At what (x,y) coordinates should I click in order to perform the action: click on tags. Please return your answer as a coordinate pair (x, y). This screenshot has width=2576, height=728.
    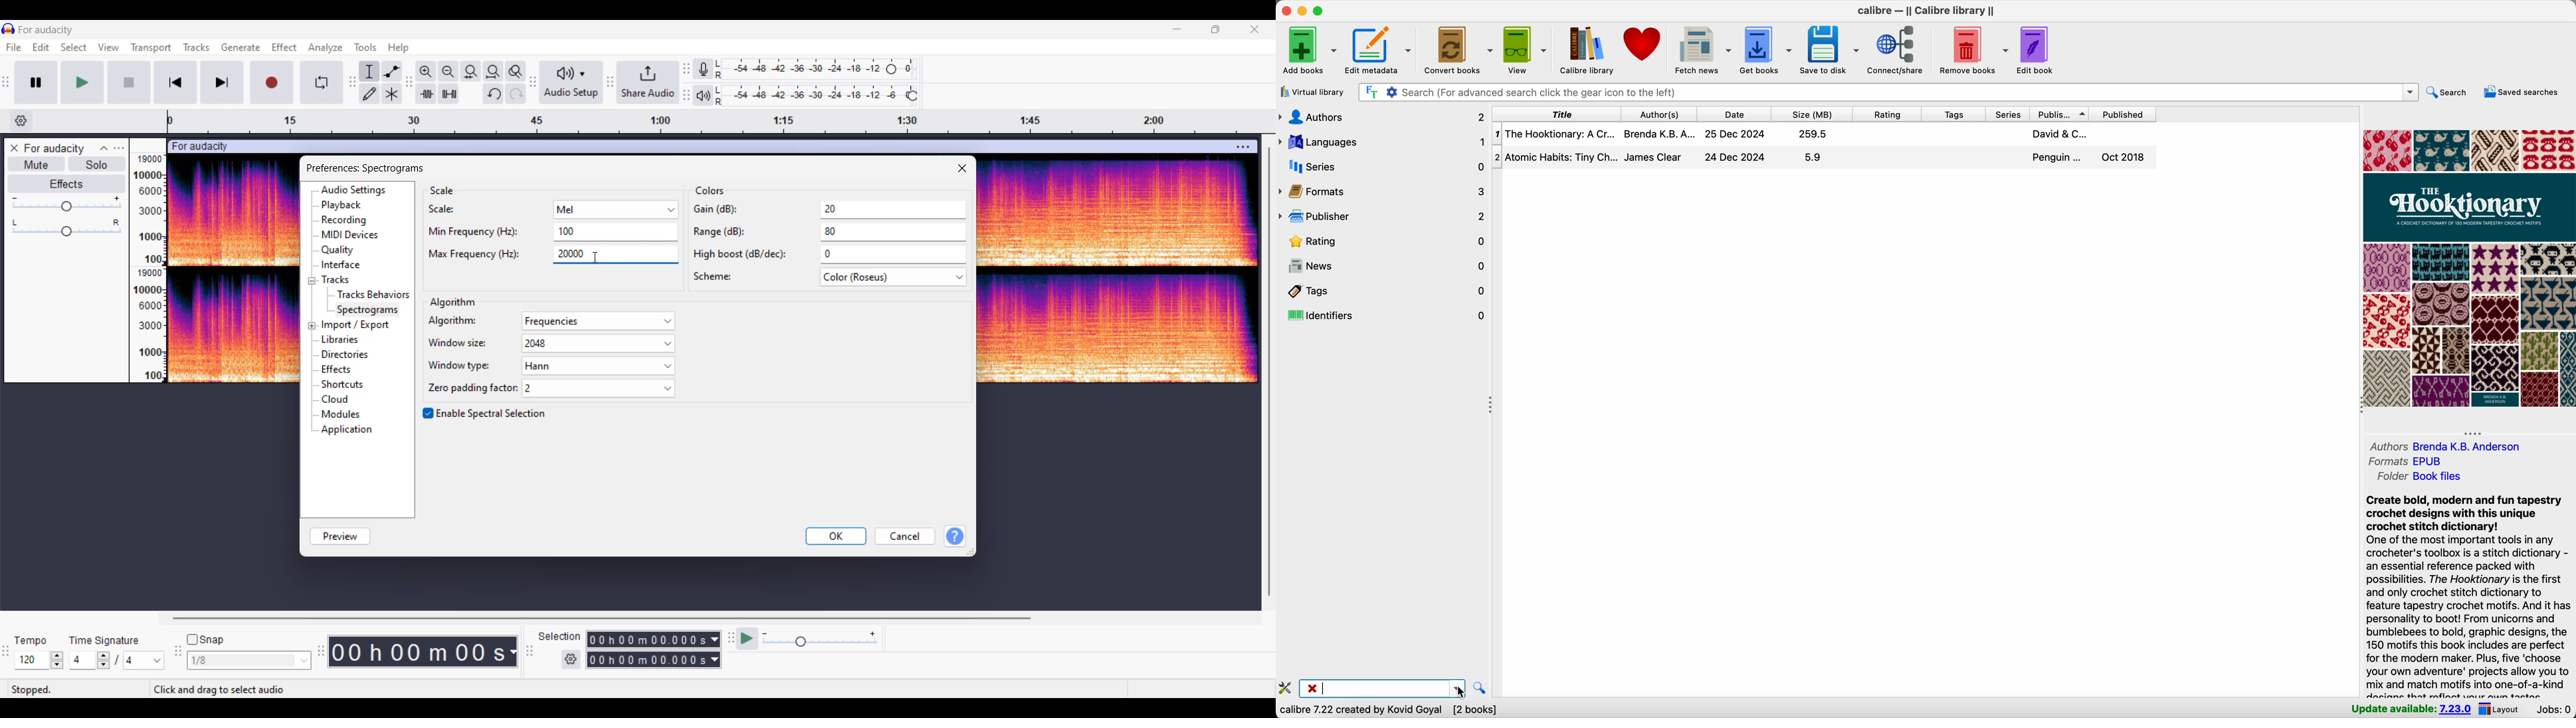
    Looking at the image, I should click on (1956, 114).